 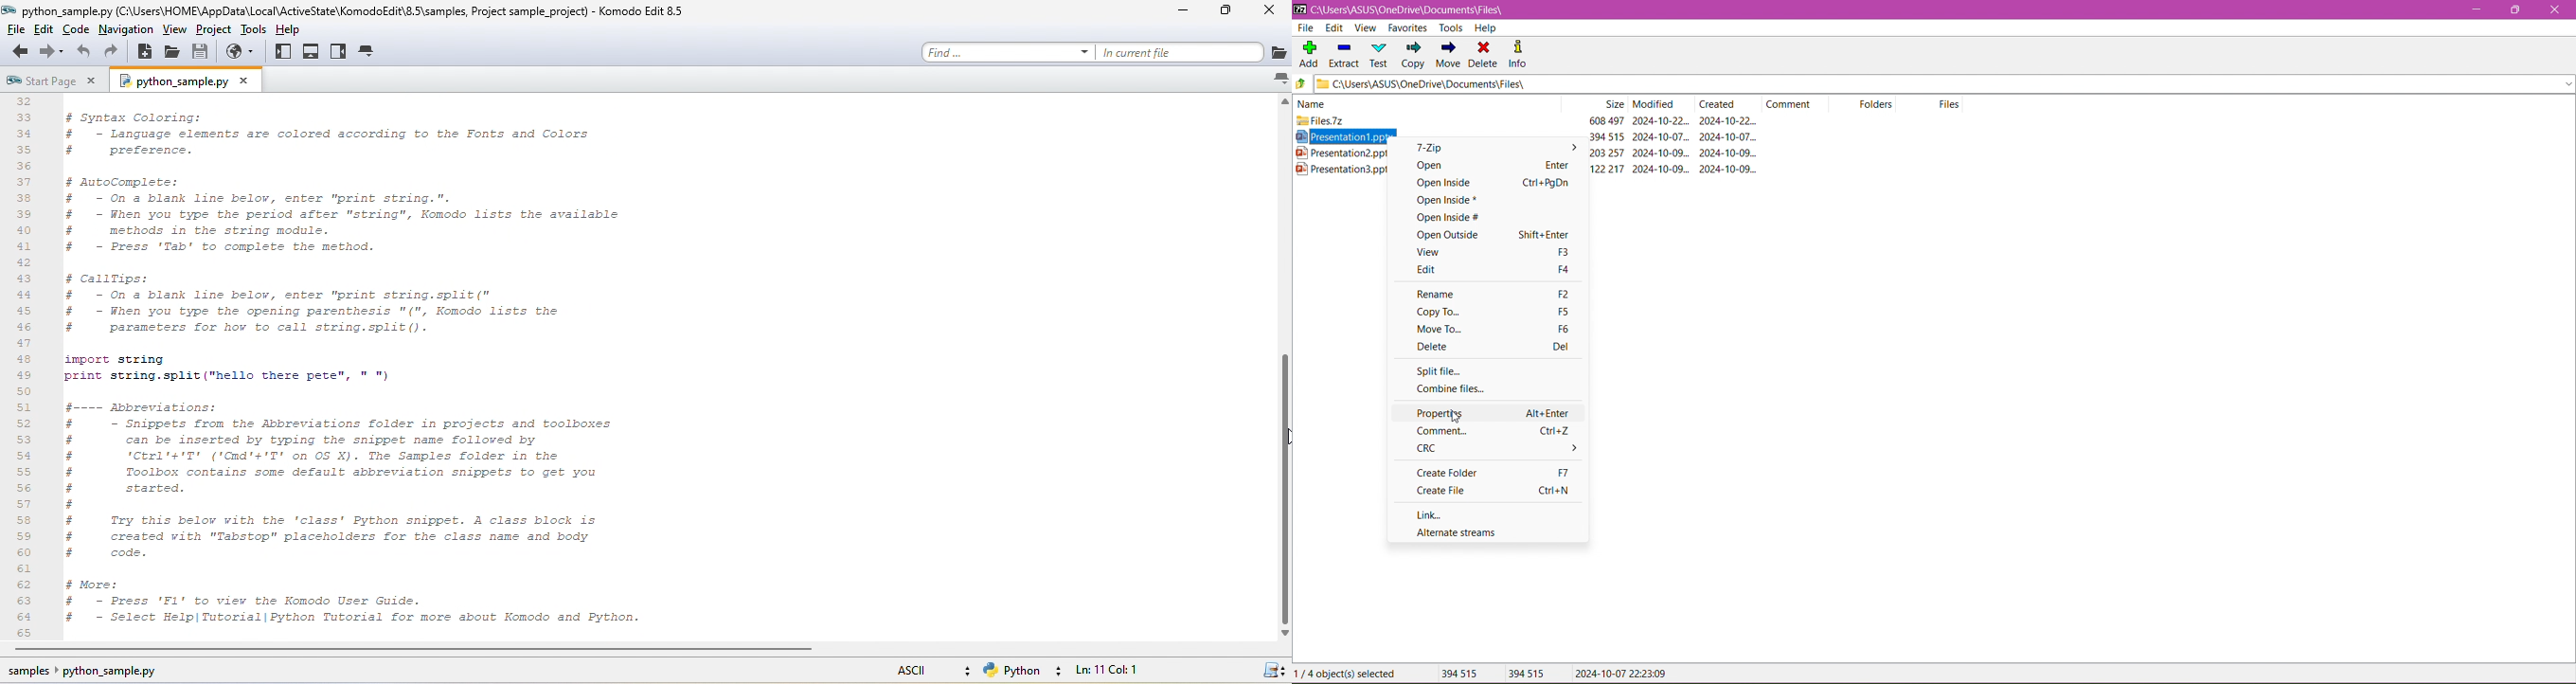 What do you see at coordinates (1661, 120) in the screenshot?
I see `2024-10-22` at bounding box center [1661, 120].